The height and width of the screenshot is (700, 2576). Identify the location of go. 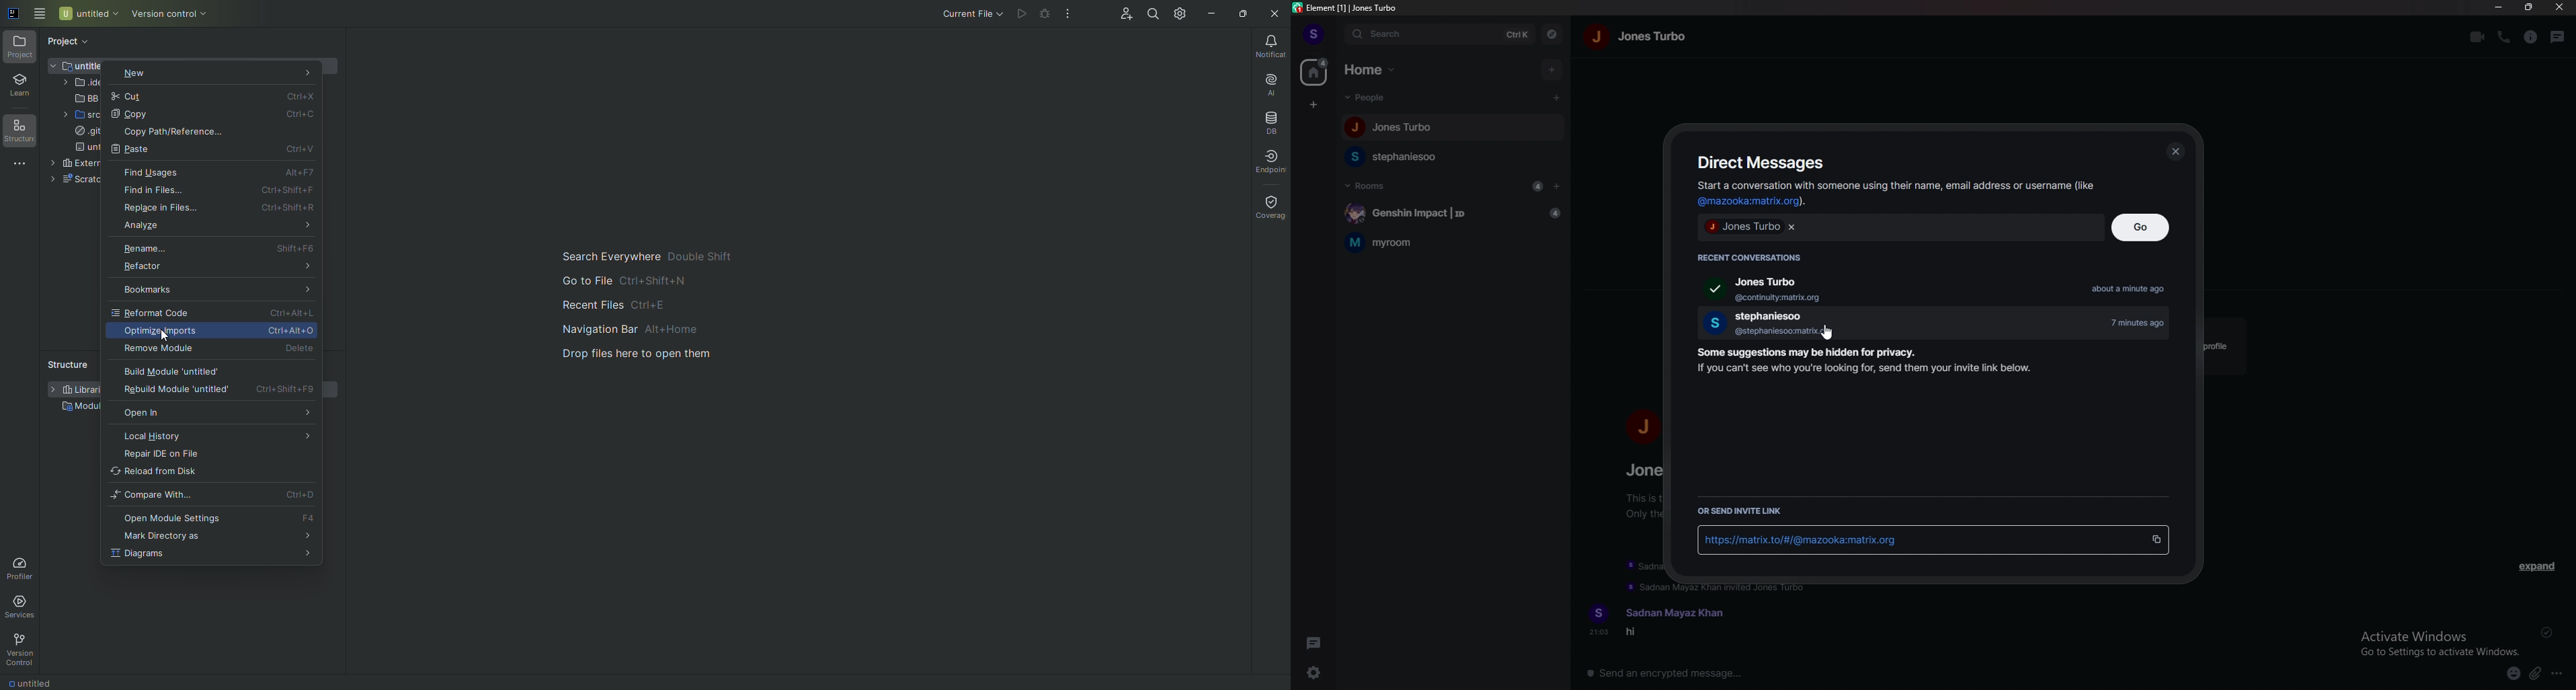
(2144, 226).